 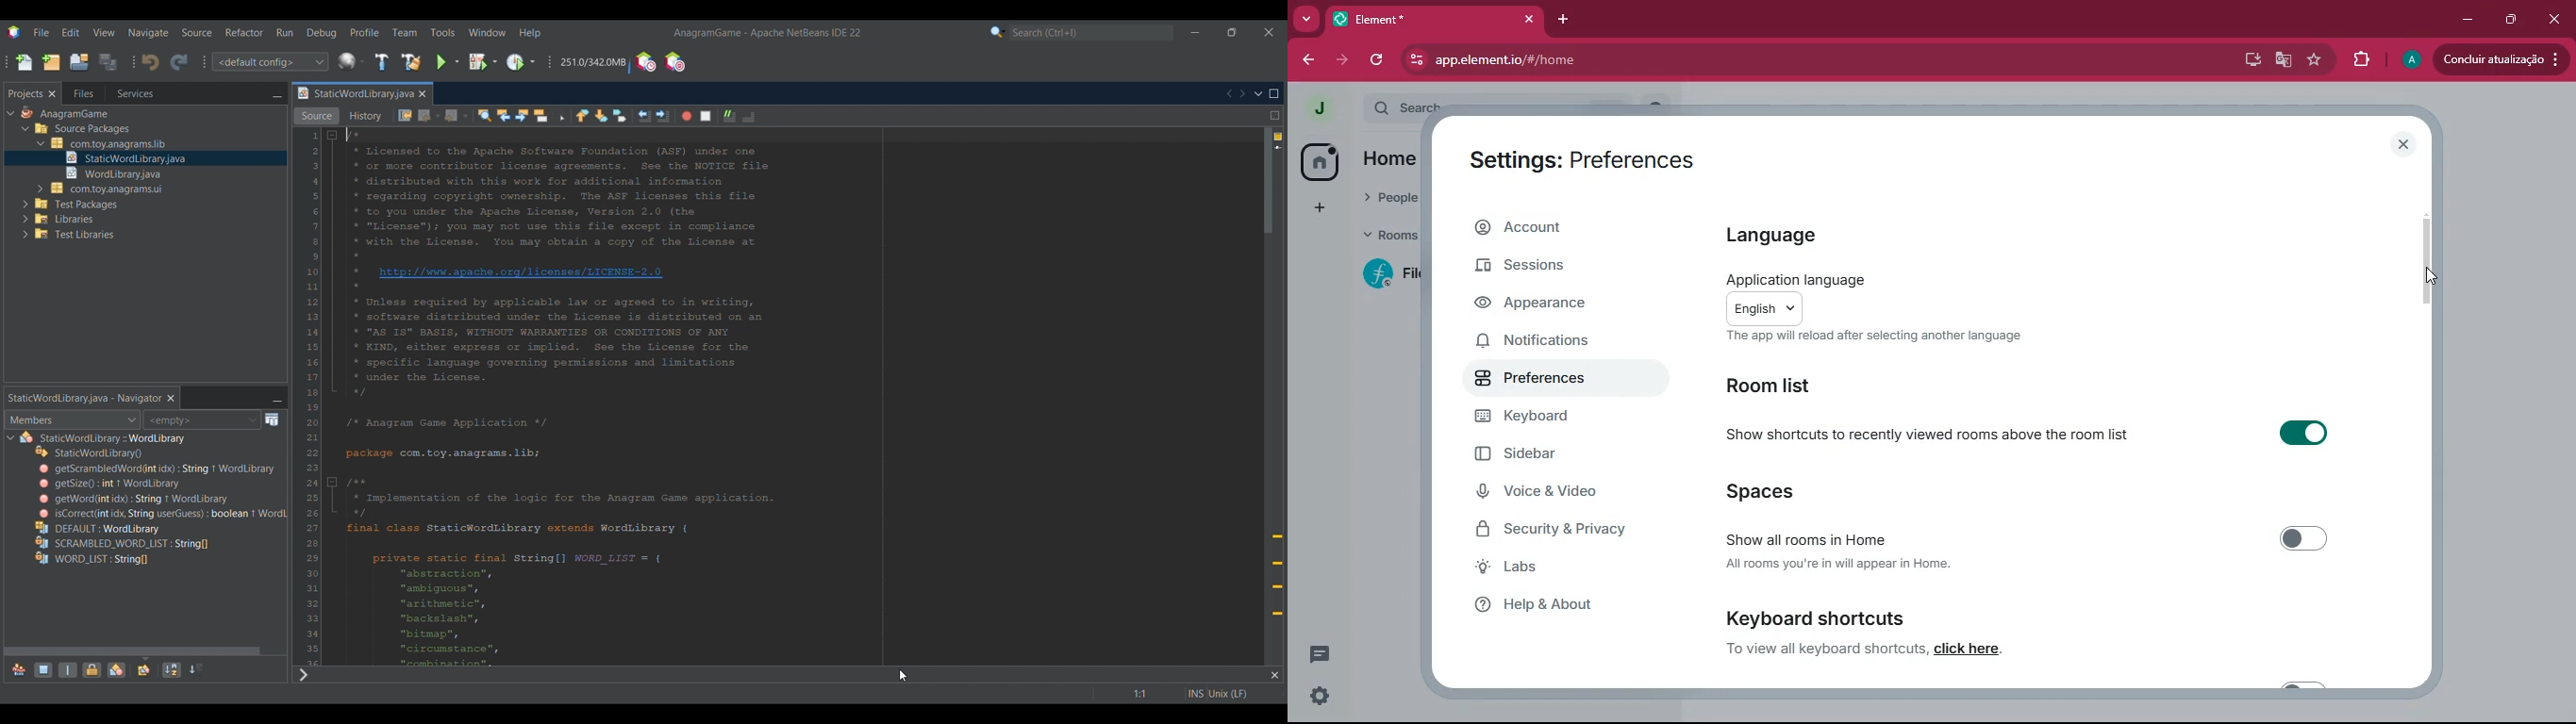 I want to click on favourite, so click(x=2313, y=61).